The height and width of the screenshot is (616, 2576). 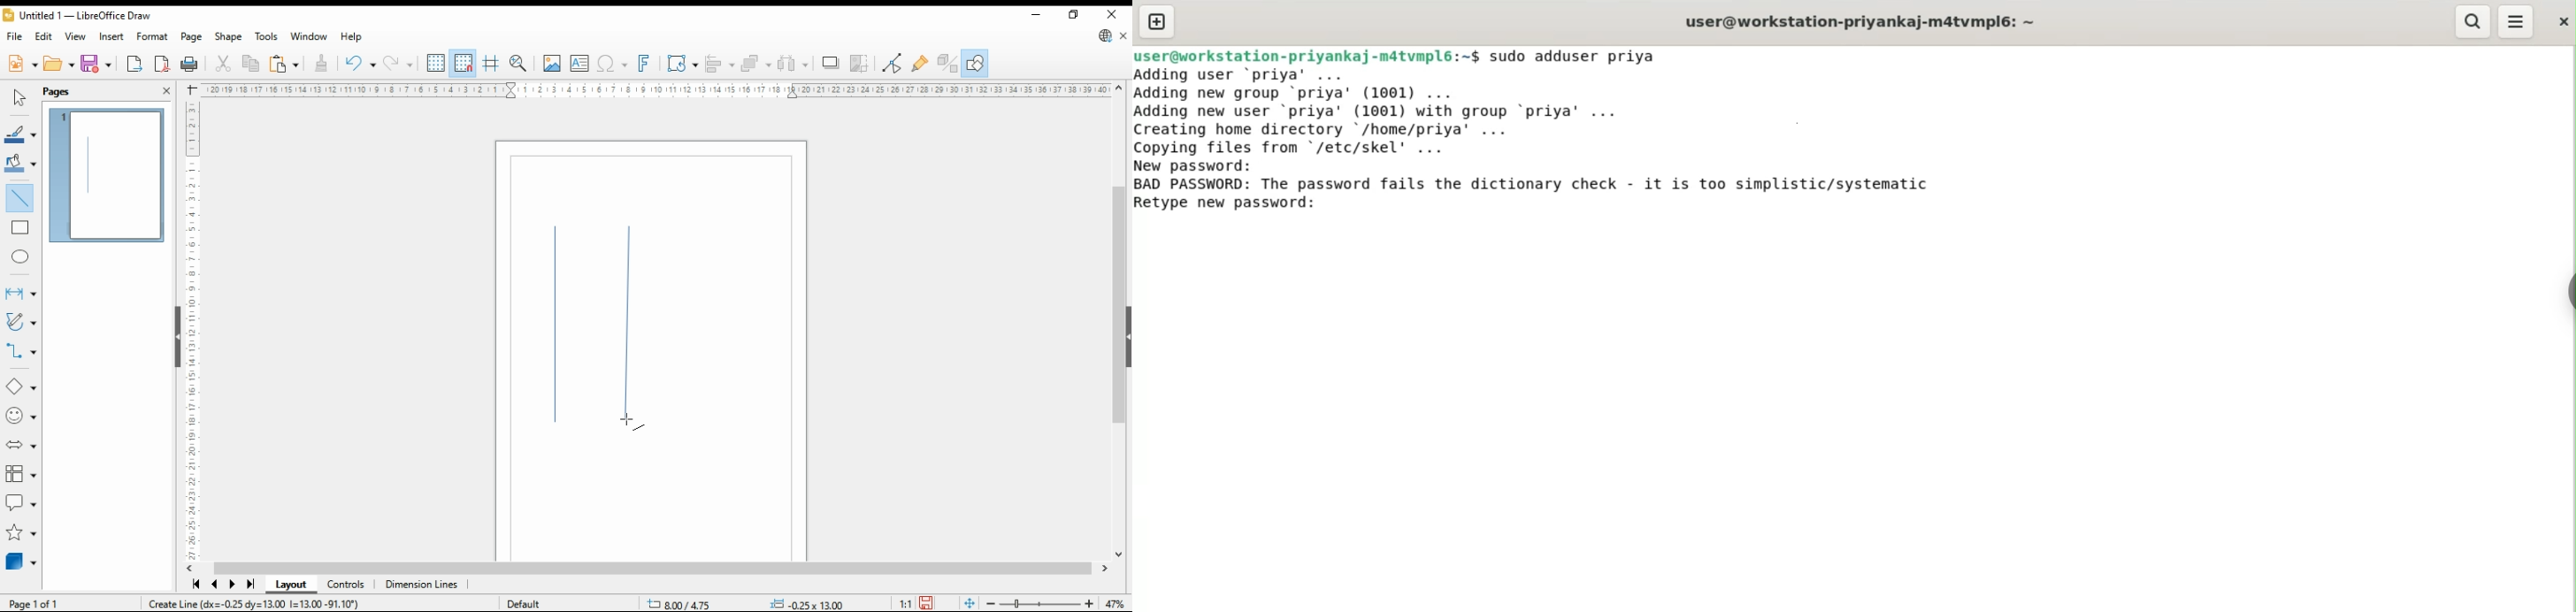 I want to click on tools, so click(x=266, y=35).